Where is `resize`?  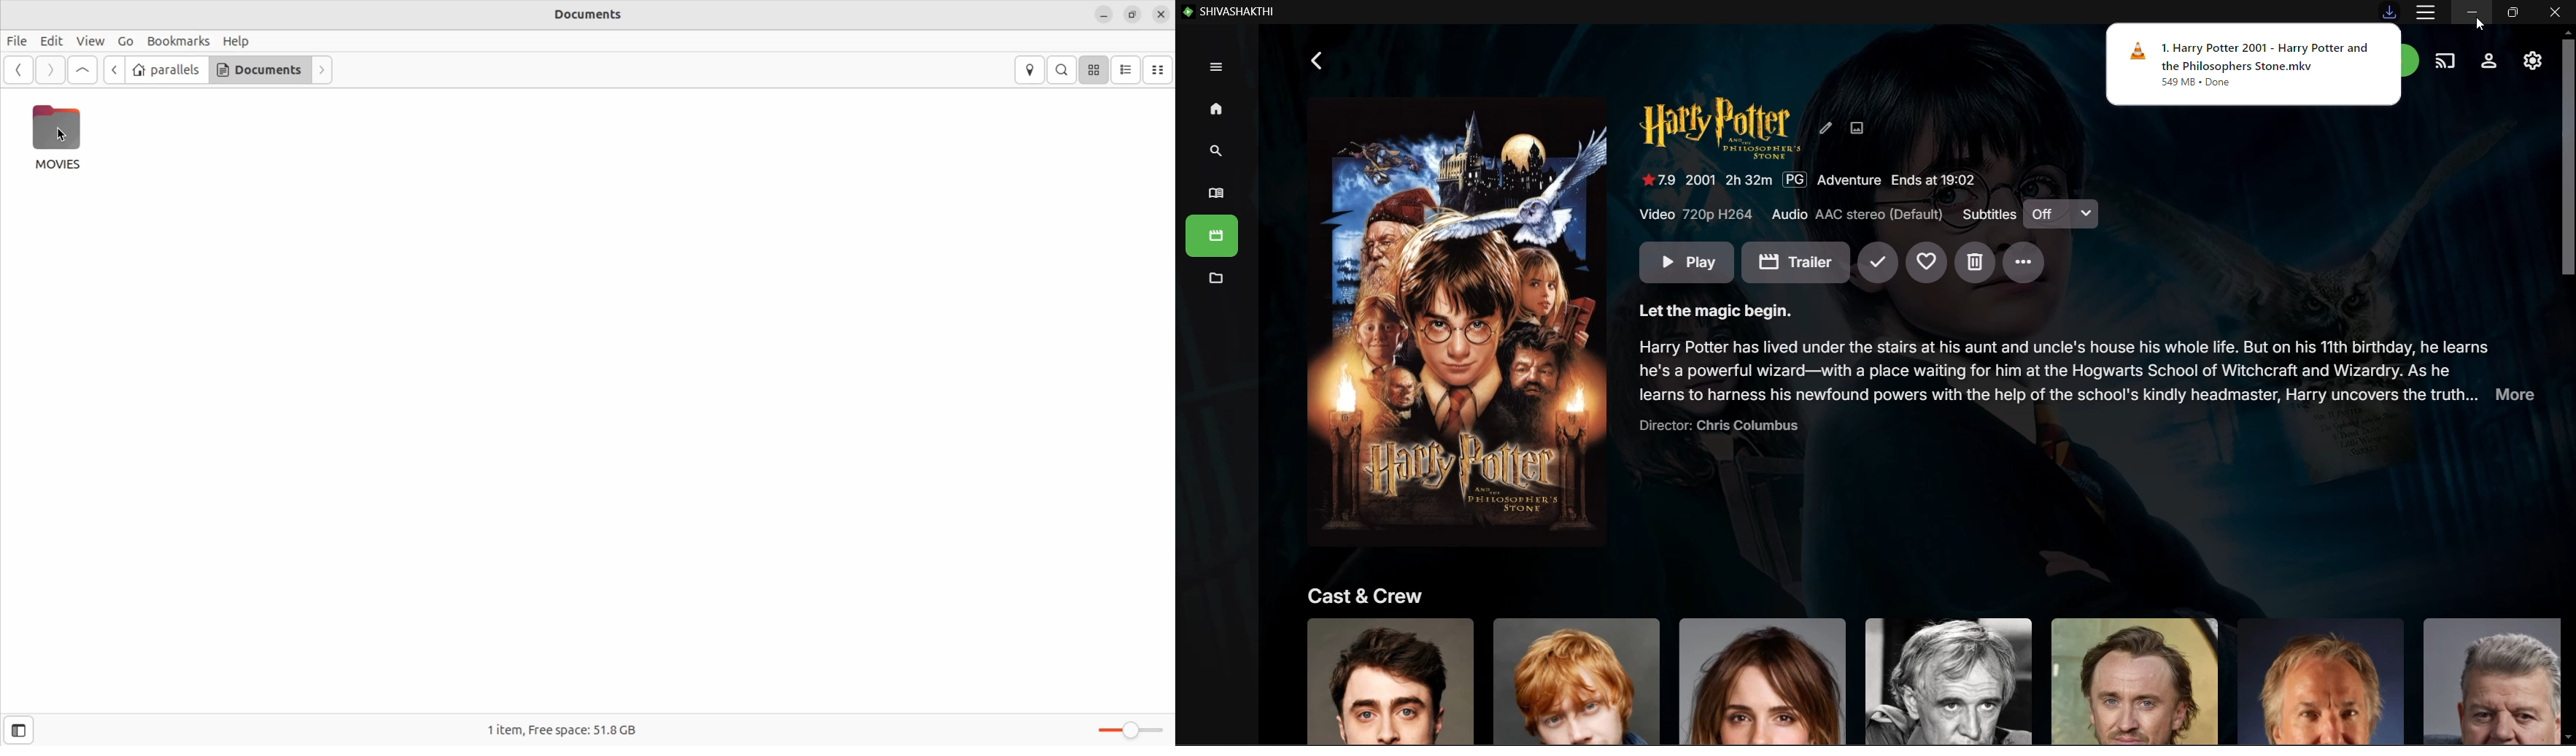 resize is located at coordinates (1132, 13).